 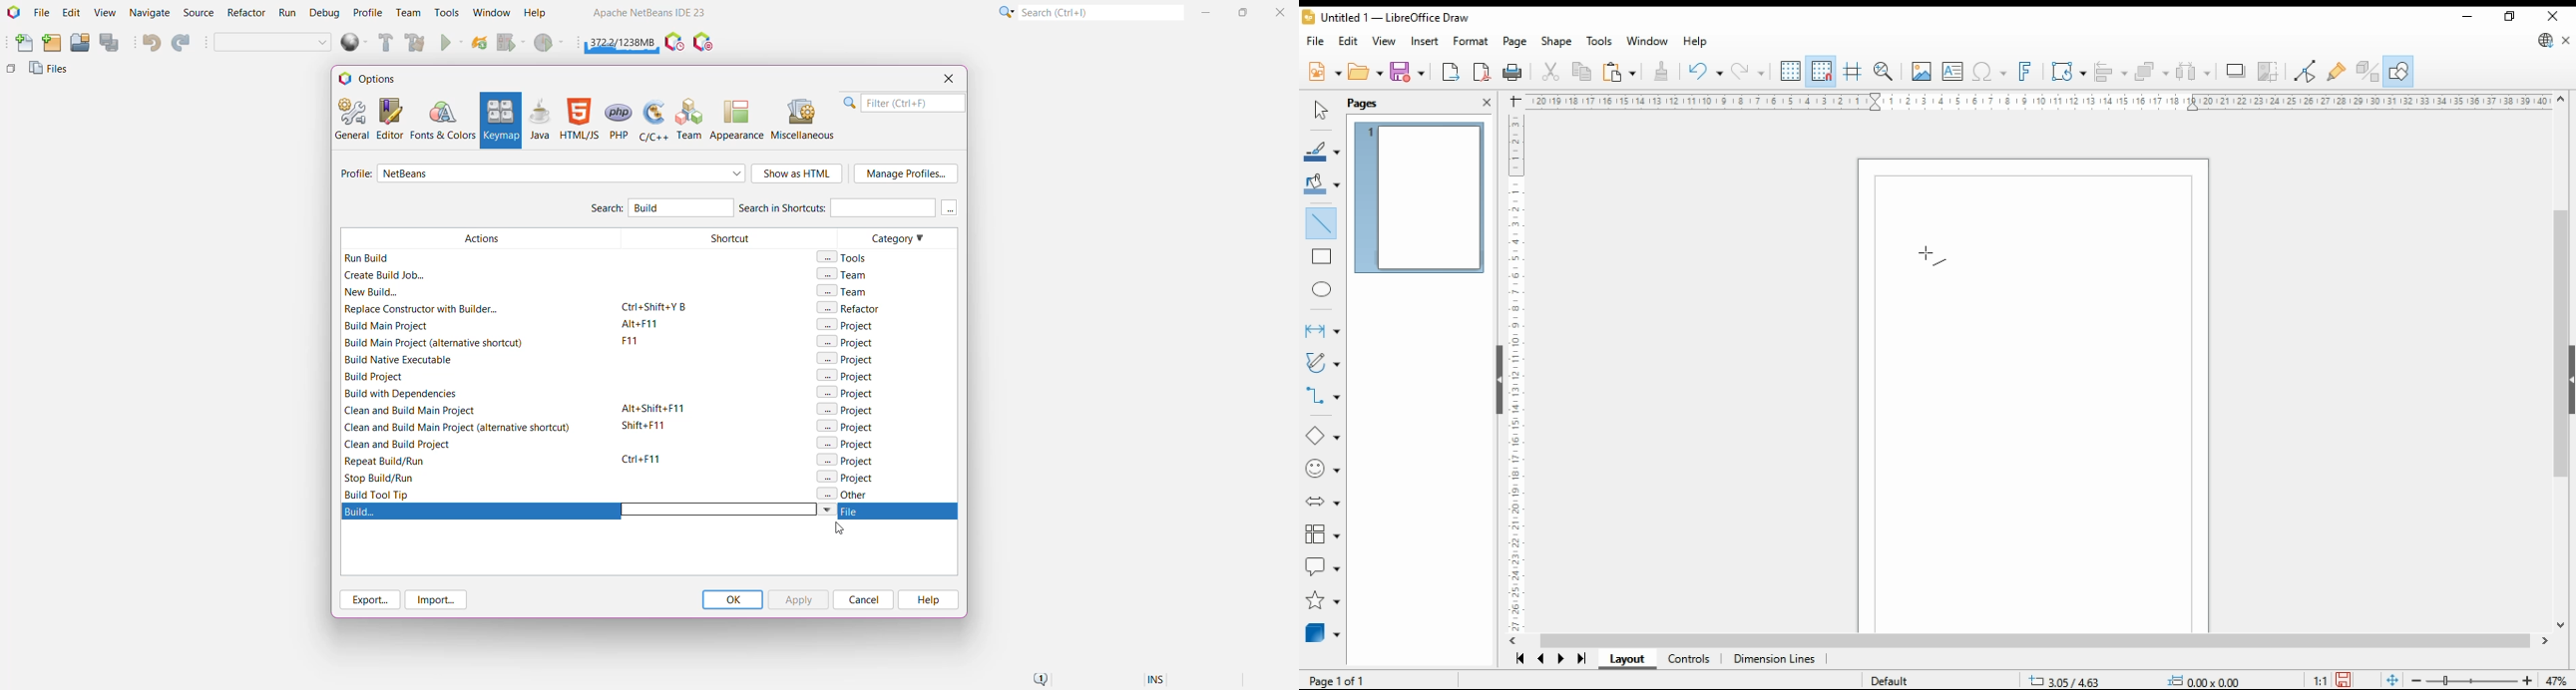 I want to click on new, so click(x=1323, y=74).